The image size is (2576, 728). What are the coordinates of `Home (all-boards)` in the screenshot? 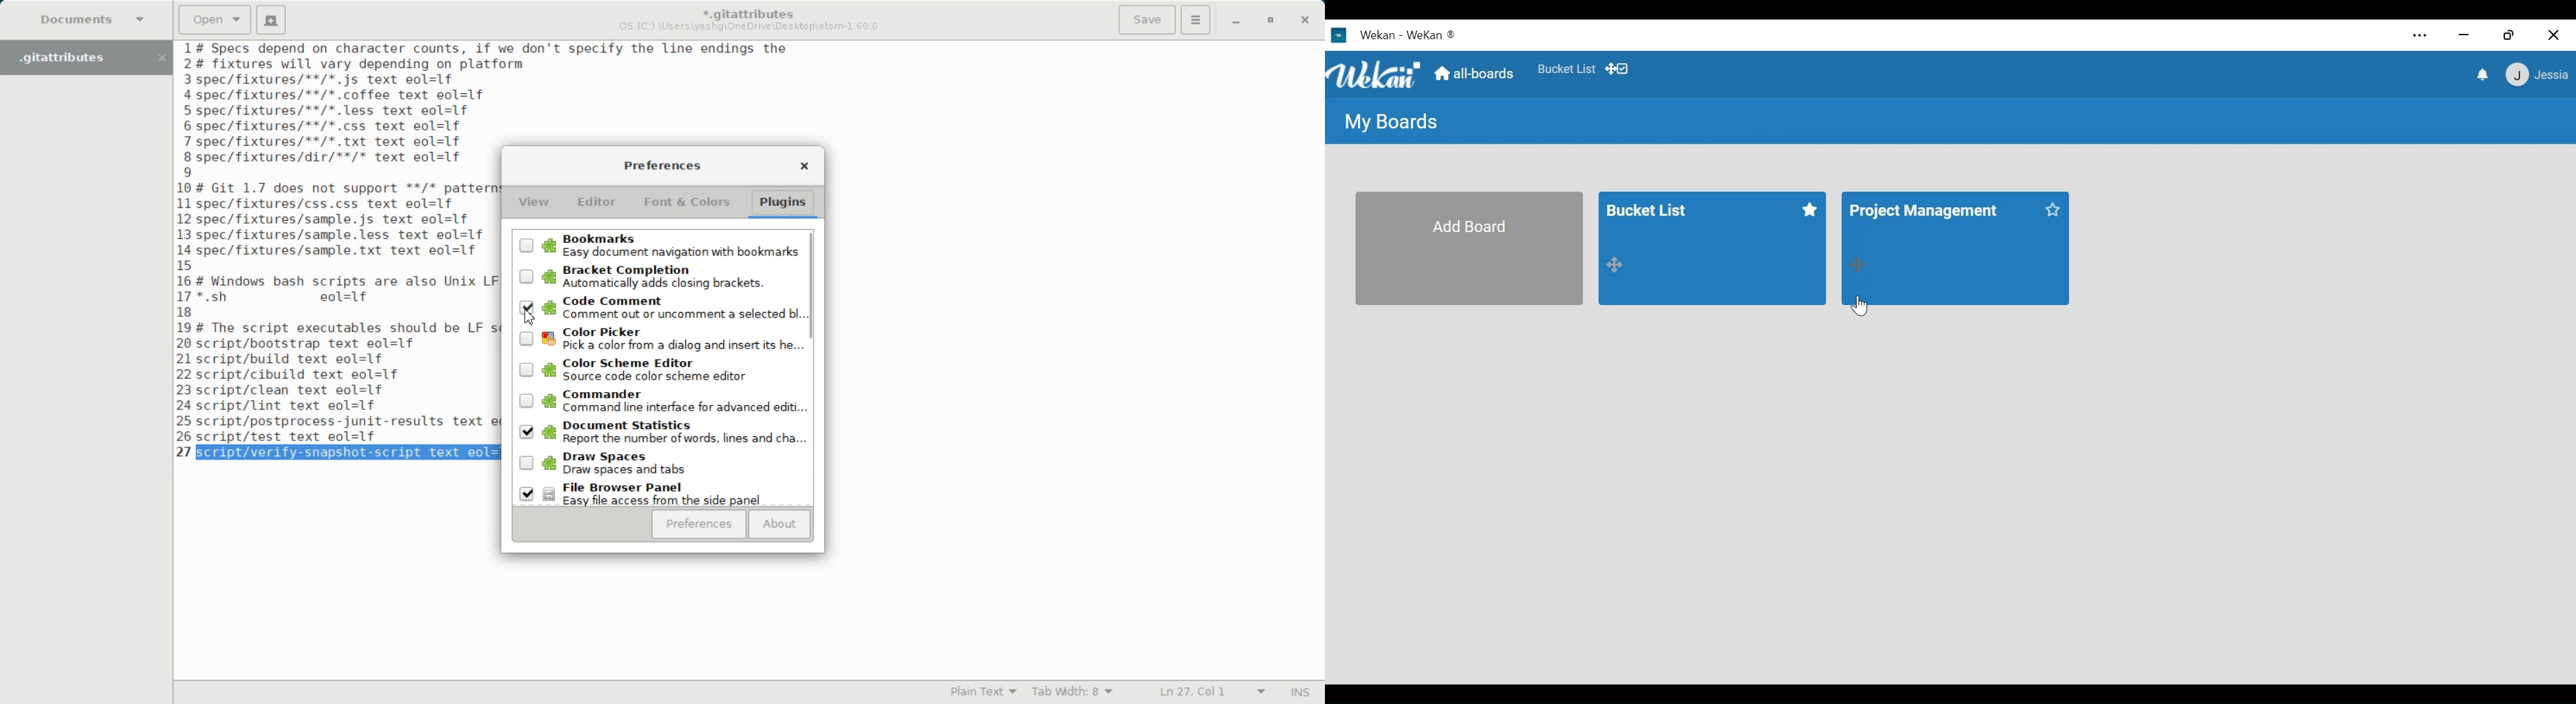 It's located at (1476, 74).